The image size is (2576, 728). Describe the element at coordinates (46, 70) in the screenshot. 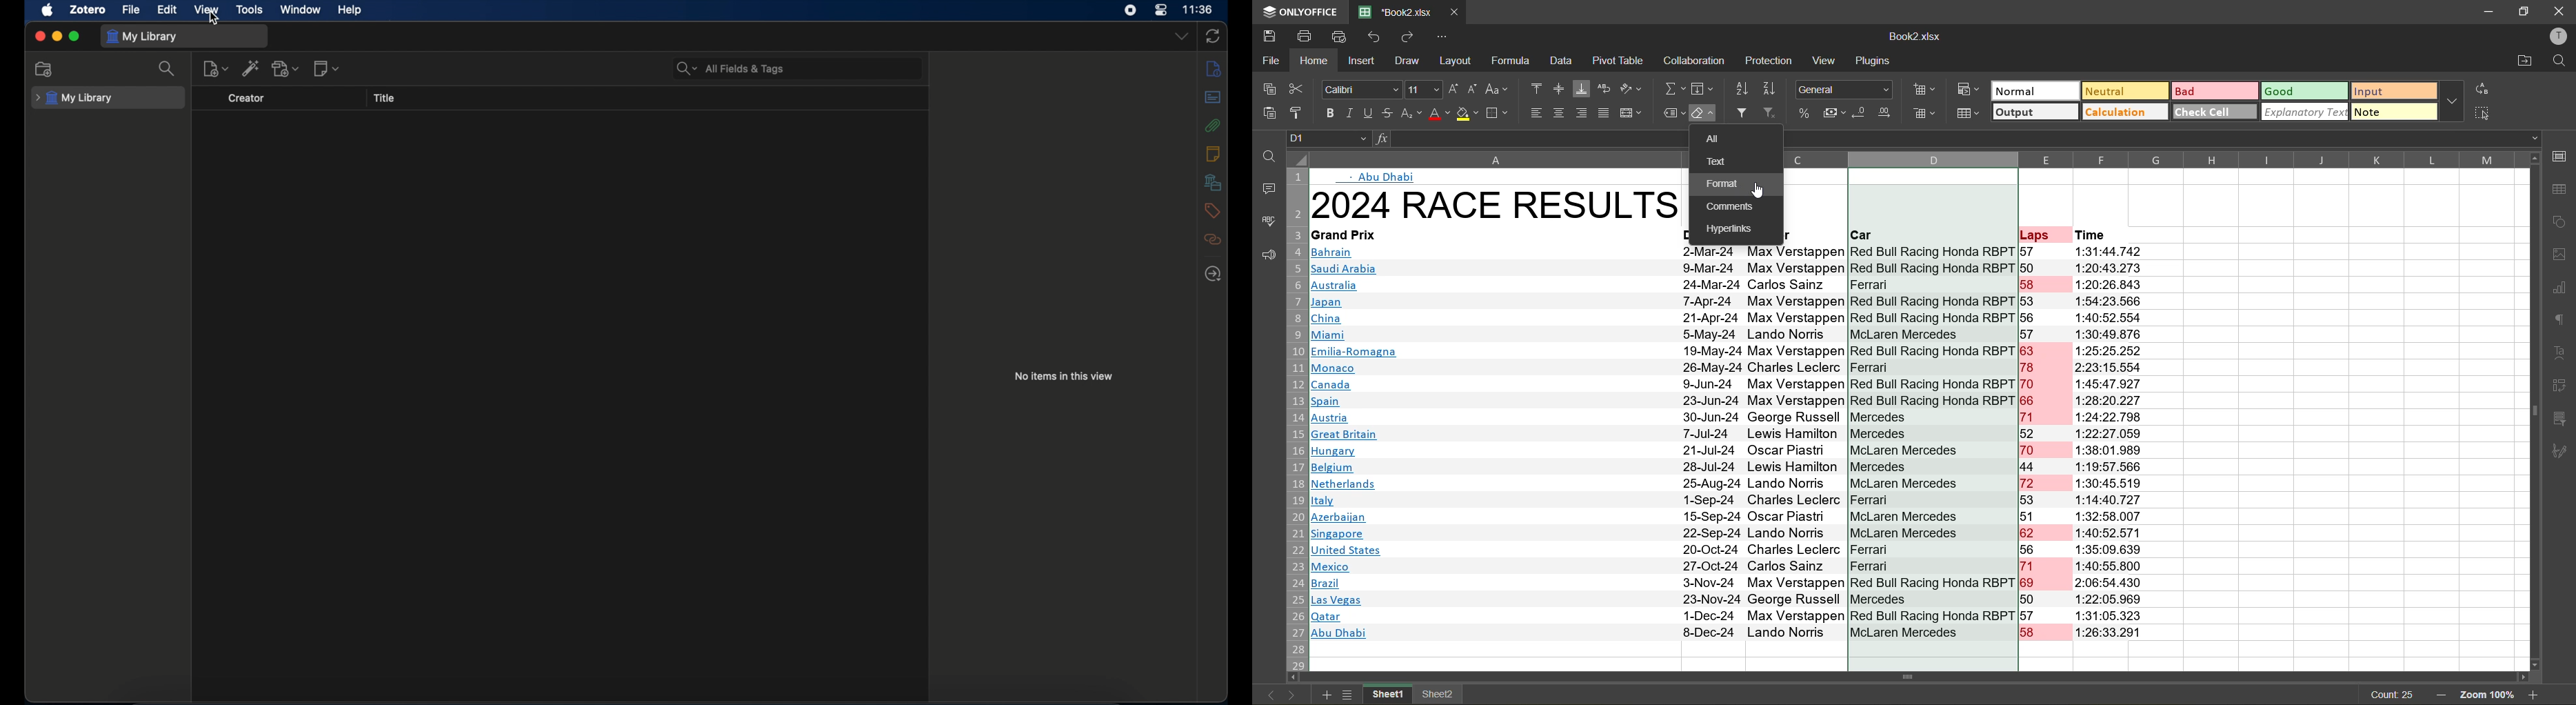

I see `new collection` at that location.